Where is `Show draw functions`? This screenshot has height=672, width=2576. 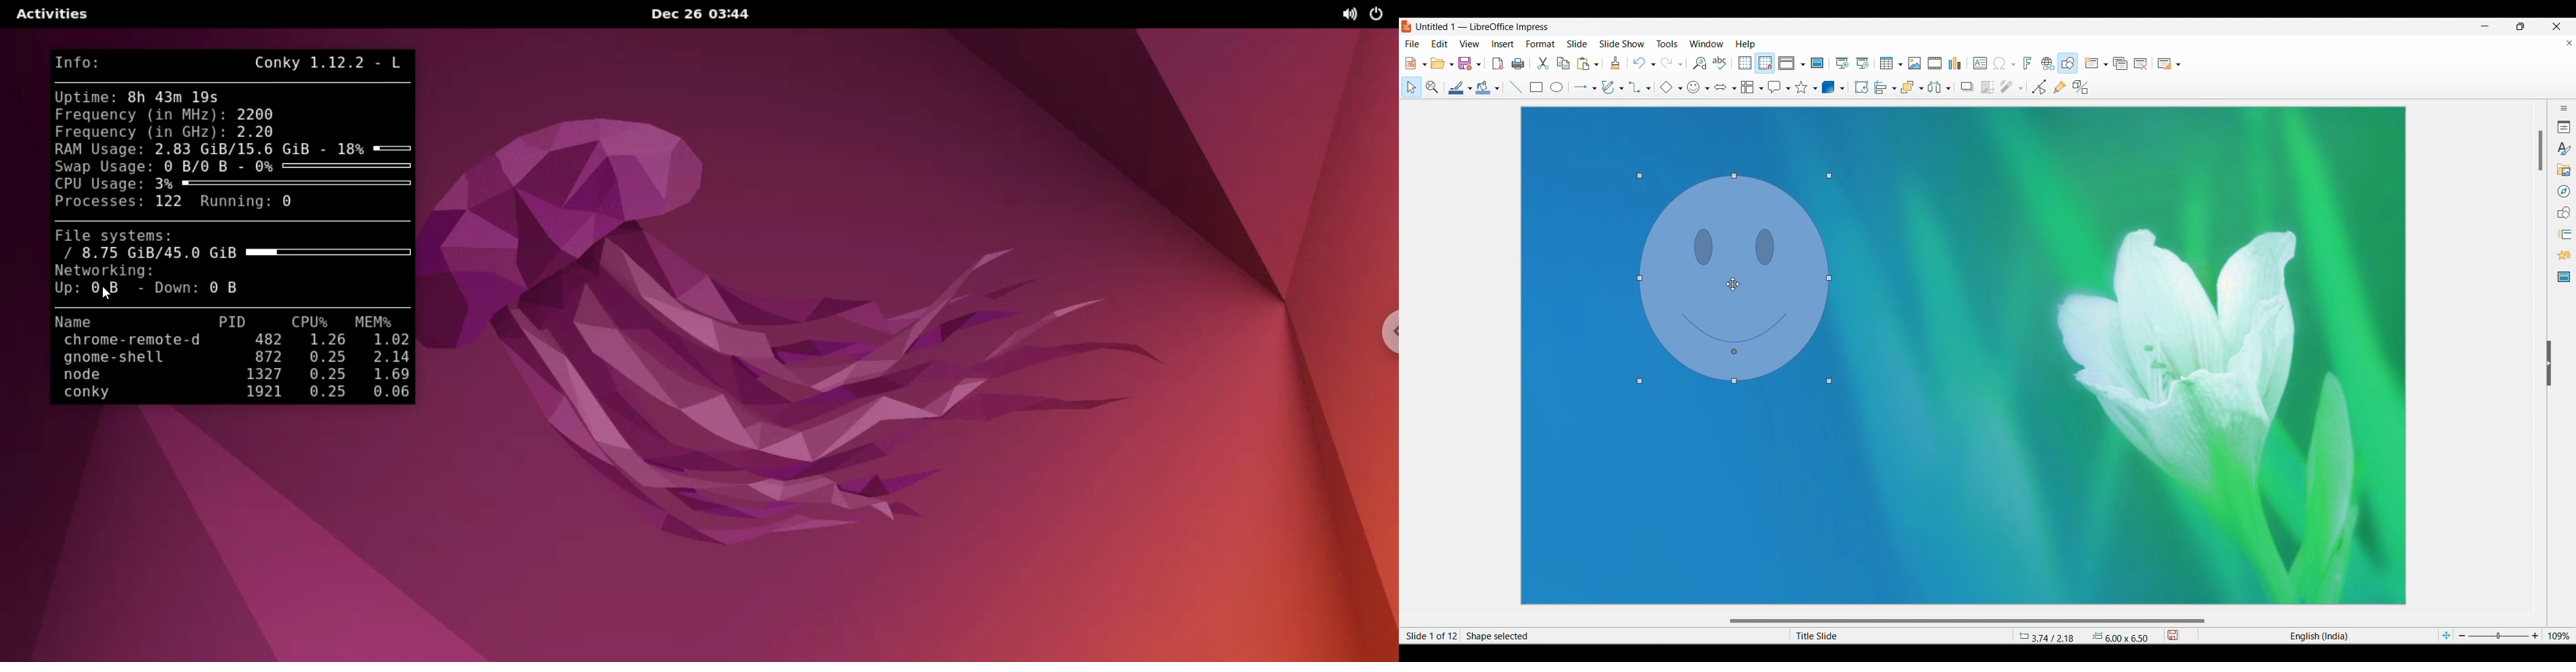 Show draw functions is located at coordinates (2067, 63).